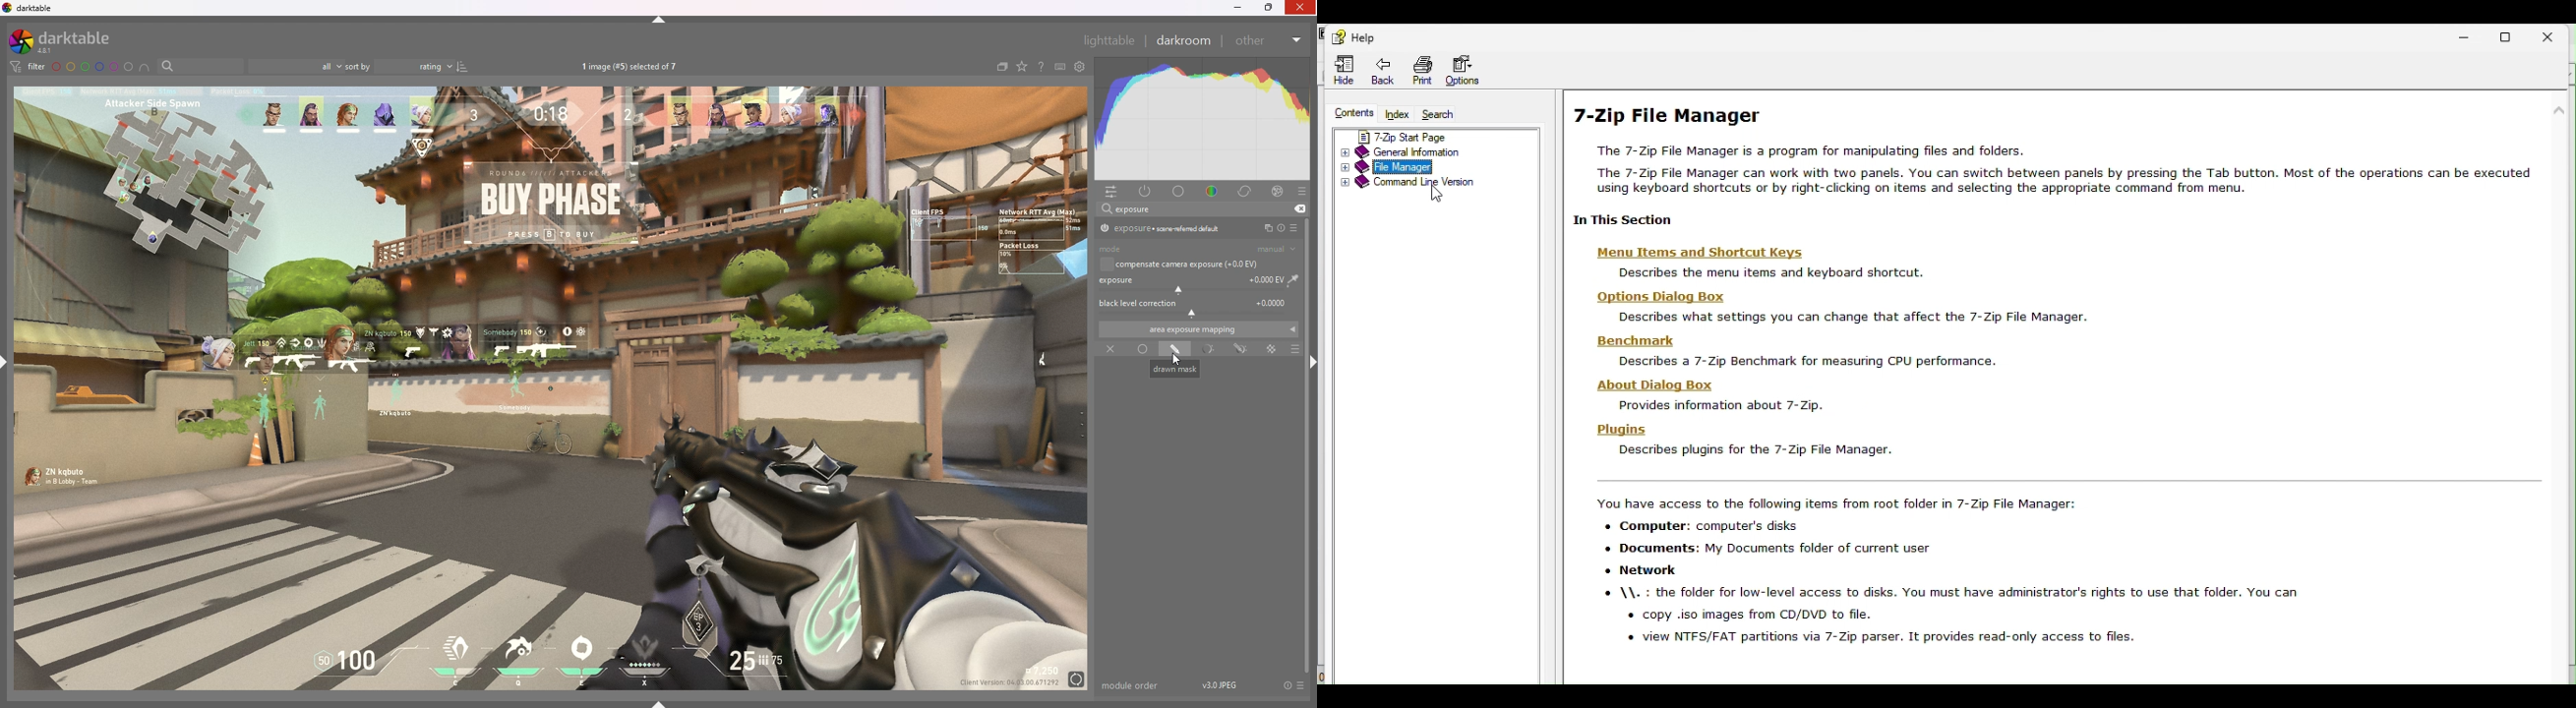 The width and height of the screenshot is (2576, 728). I want to click on color, so click(1212, 191).